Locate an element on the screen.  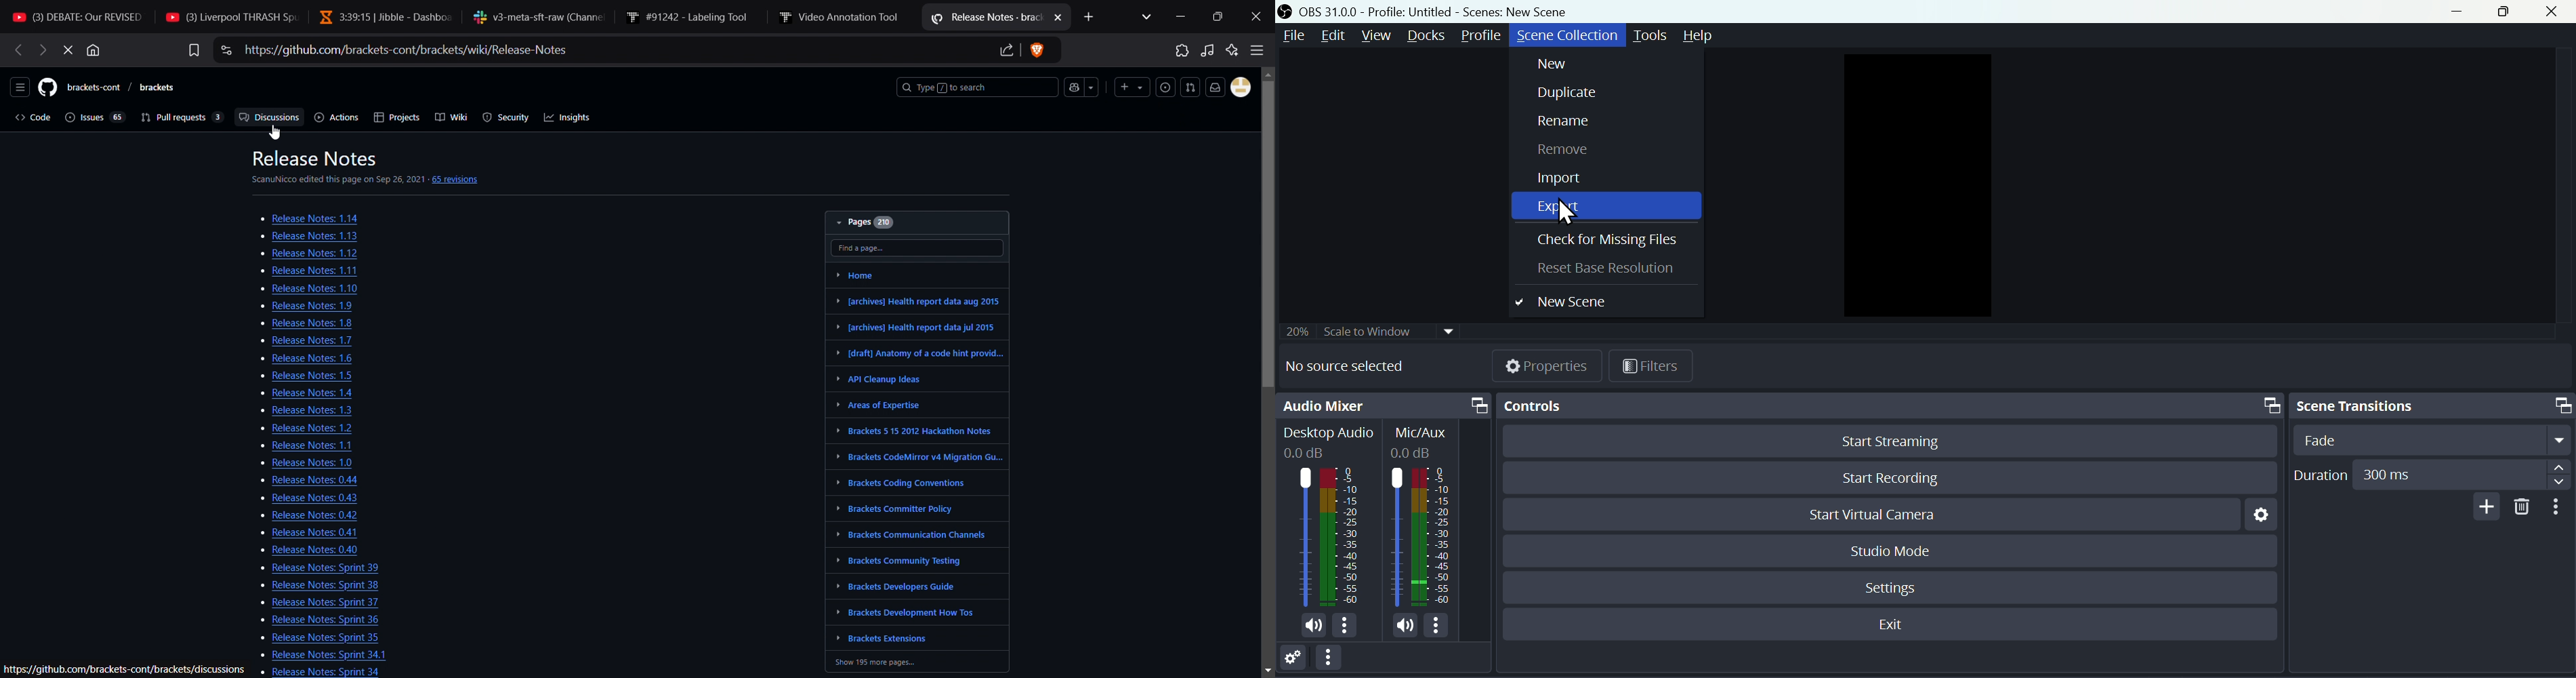
volume is located at coordinates (1310, 627).